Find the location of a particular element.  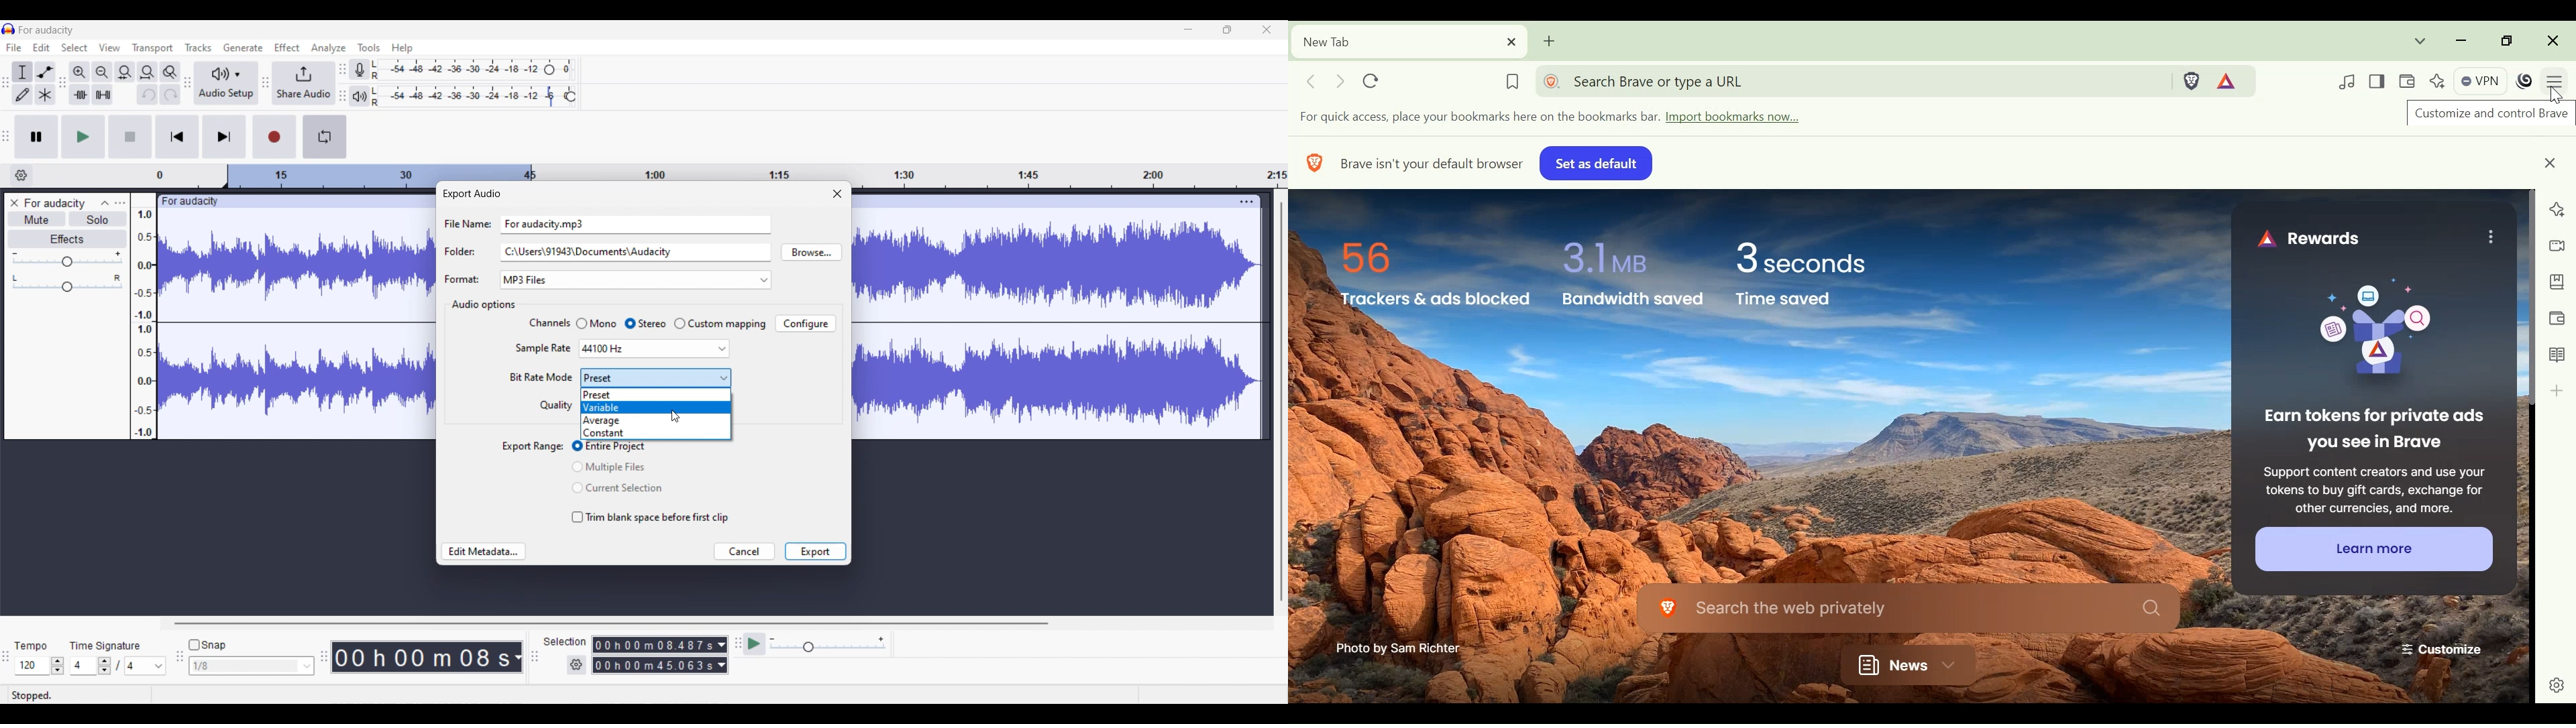

Stop is located at coordinates (130, 136).